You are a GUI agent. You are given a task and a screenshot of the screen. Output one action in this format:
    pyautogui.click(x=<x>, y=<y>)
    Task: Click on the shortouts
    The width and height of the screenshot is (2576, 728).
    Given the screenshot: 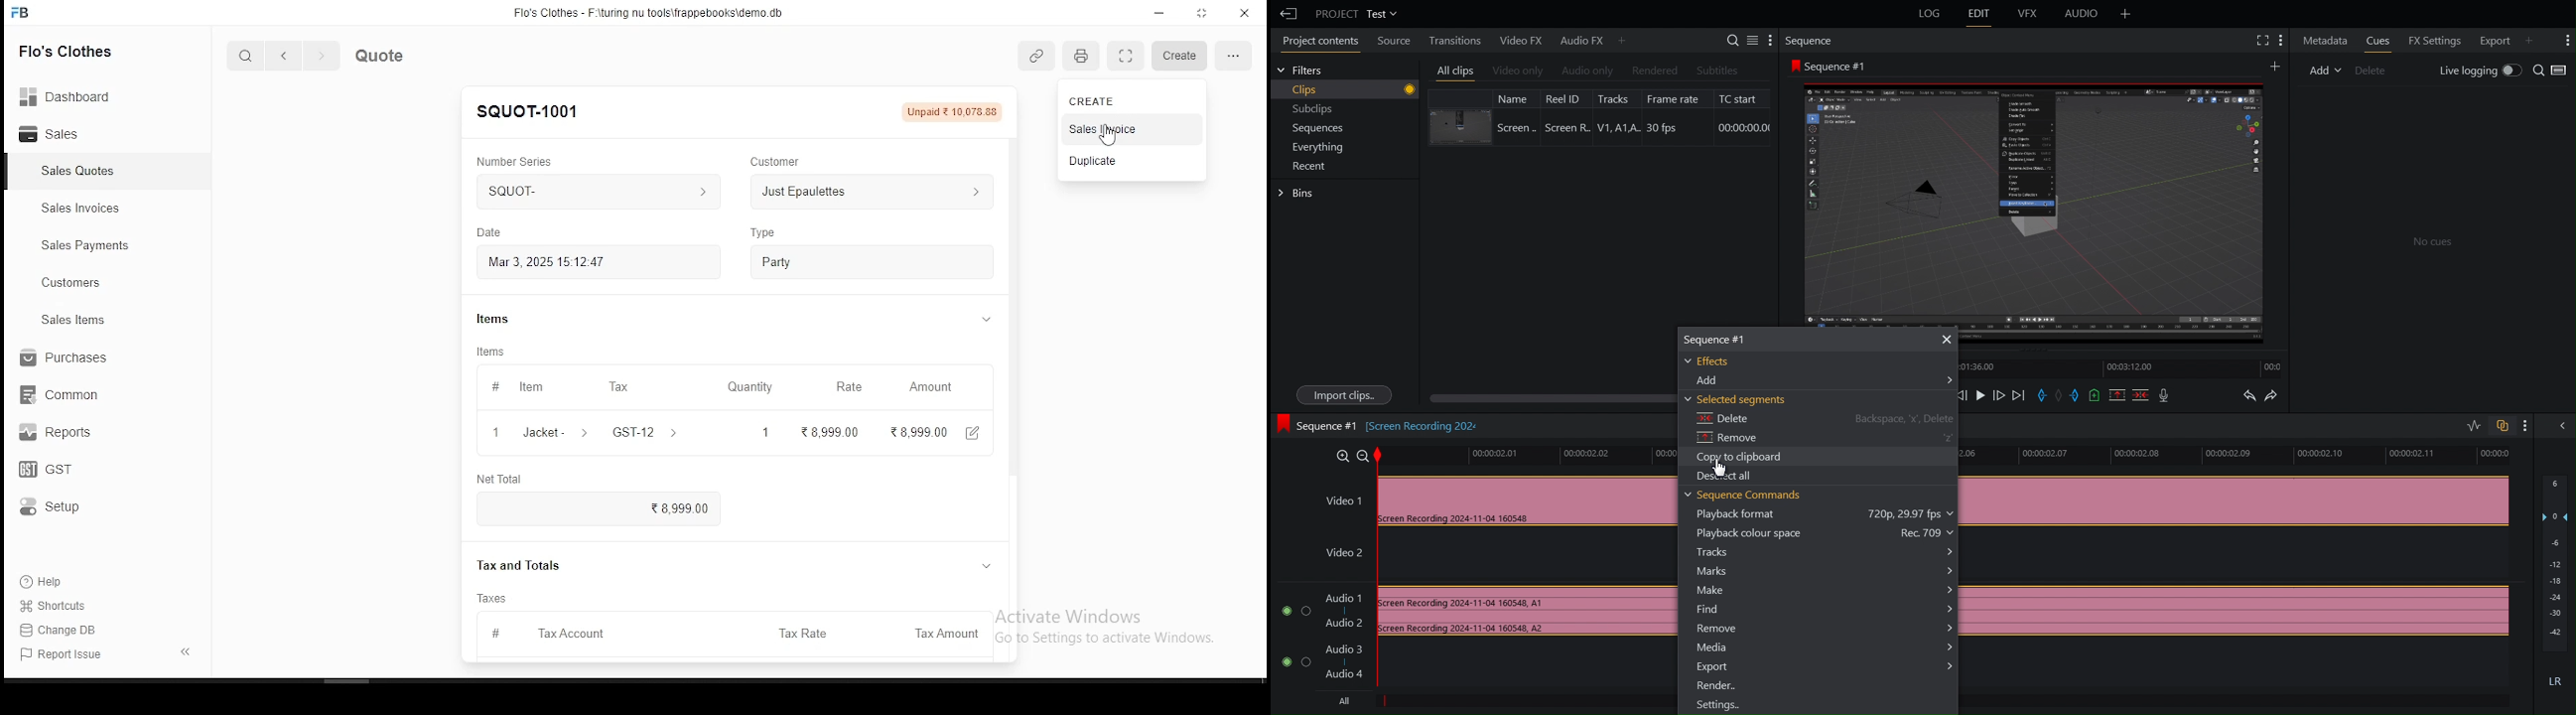 What is the action you would take?
    pyautogui.click(x=54, y=606)
    